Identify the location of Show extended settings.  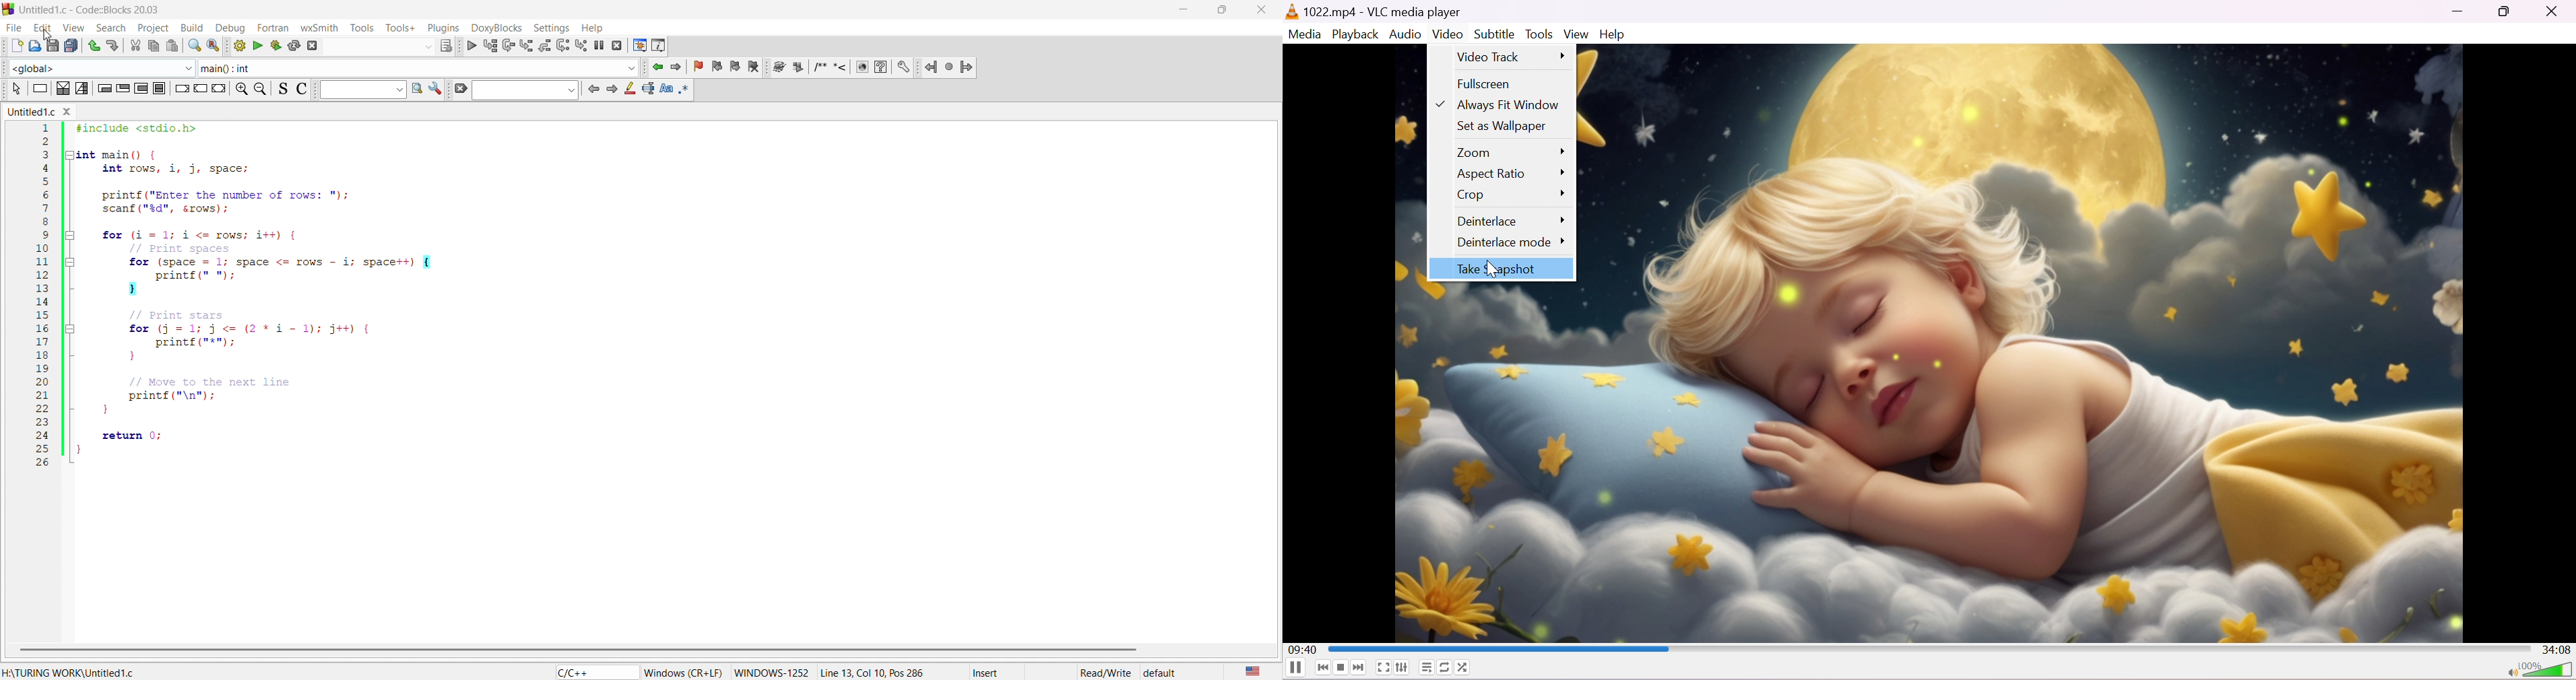
(1402, 669).